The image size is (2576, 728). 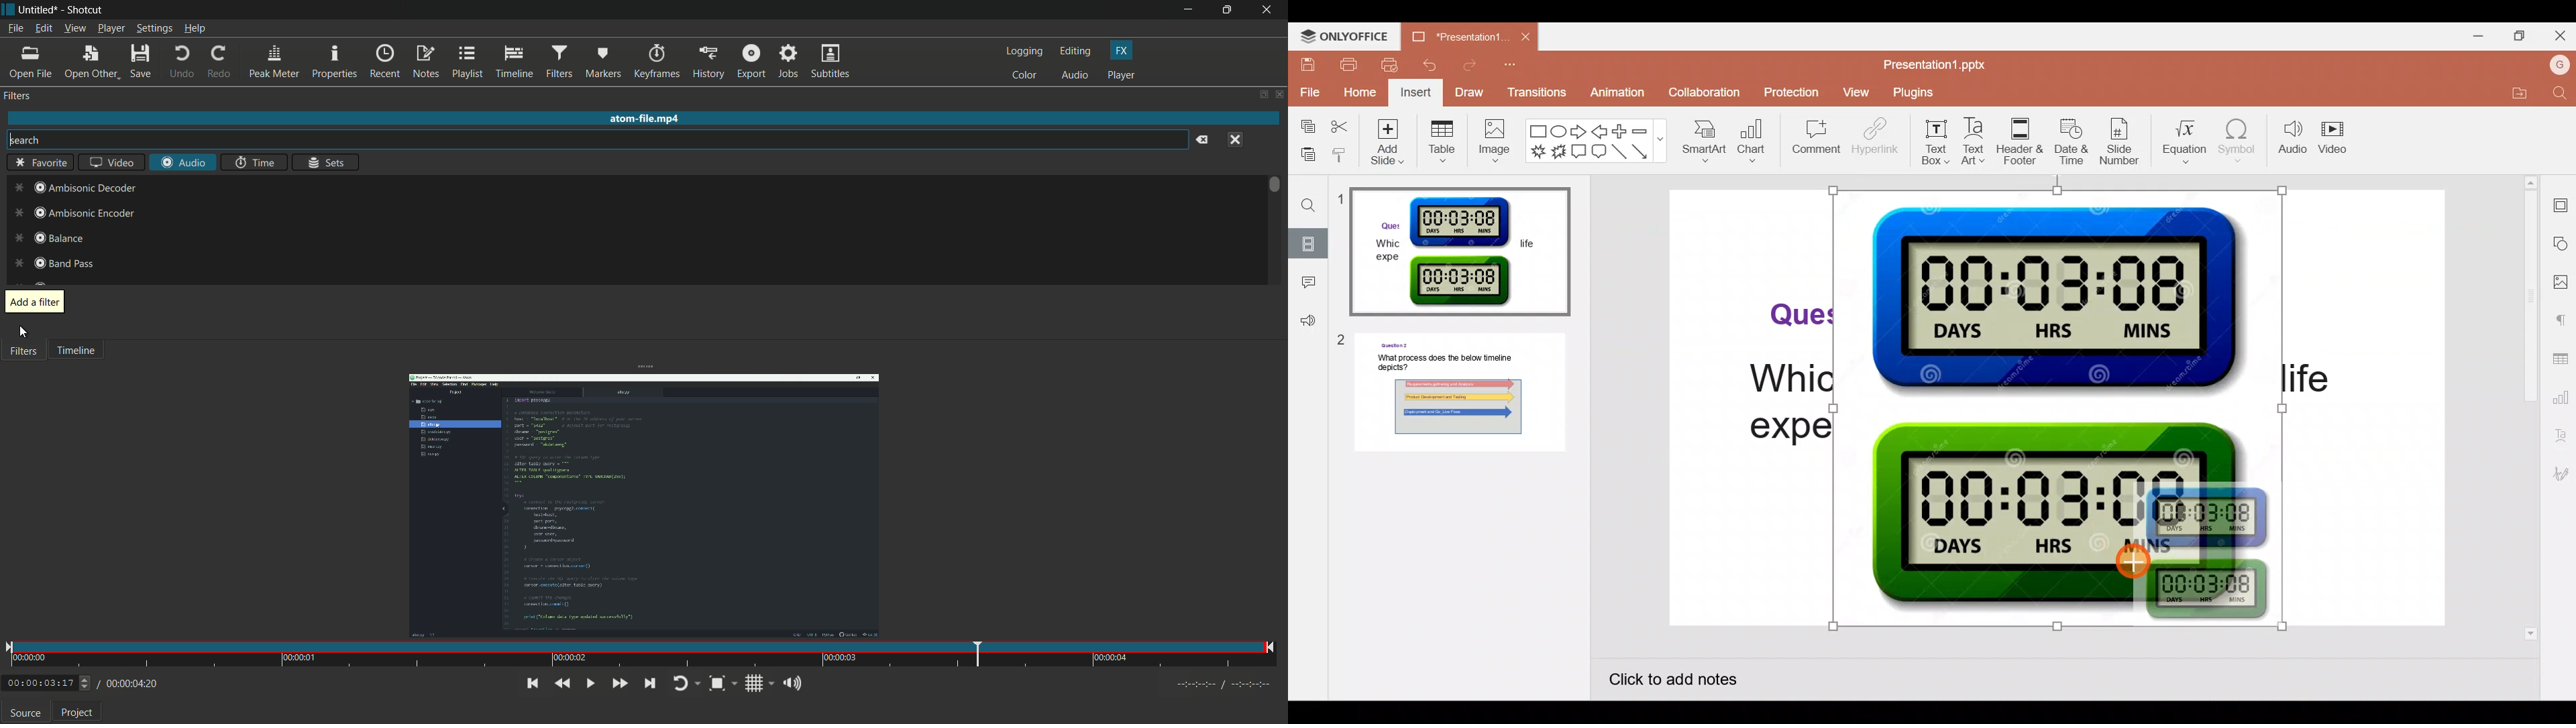 What do you see at coordinates (35, 302) in the screenshot?
I see `add a filter pop up` at bounding box center [35, 302].